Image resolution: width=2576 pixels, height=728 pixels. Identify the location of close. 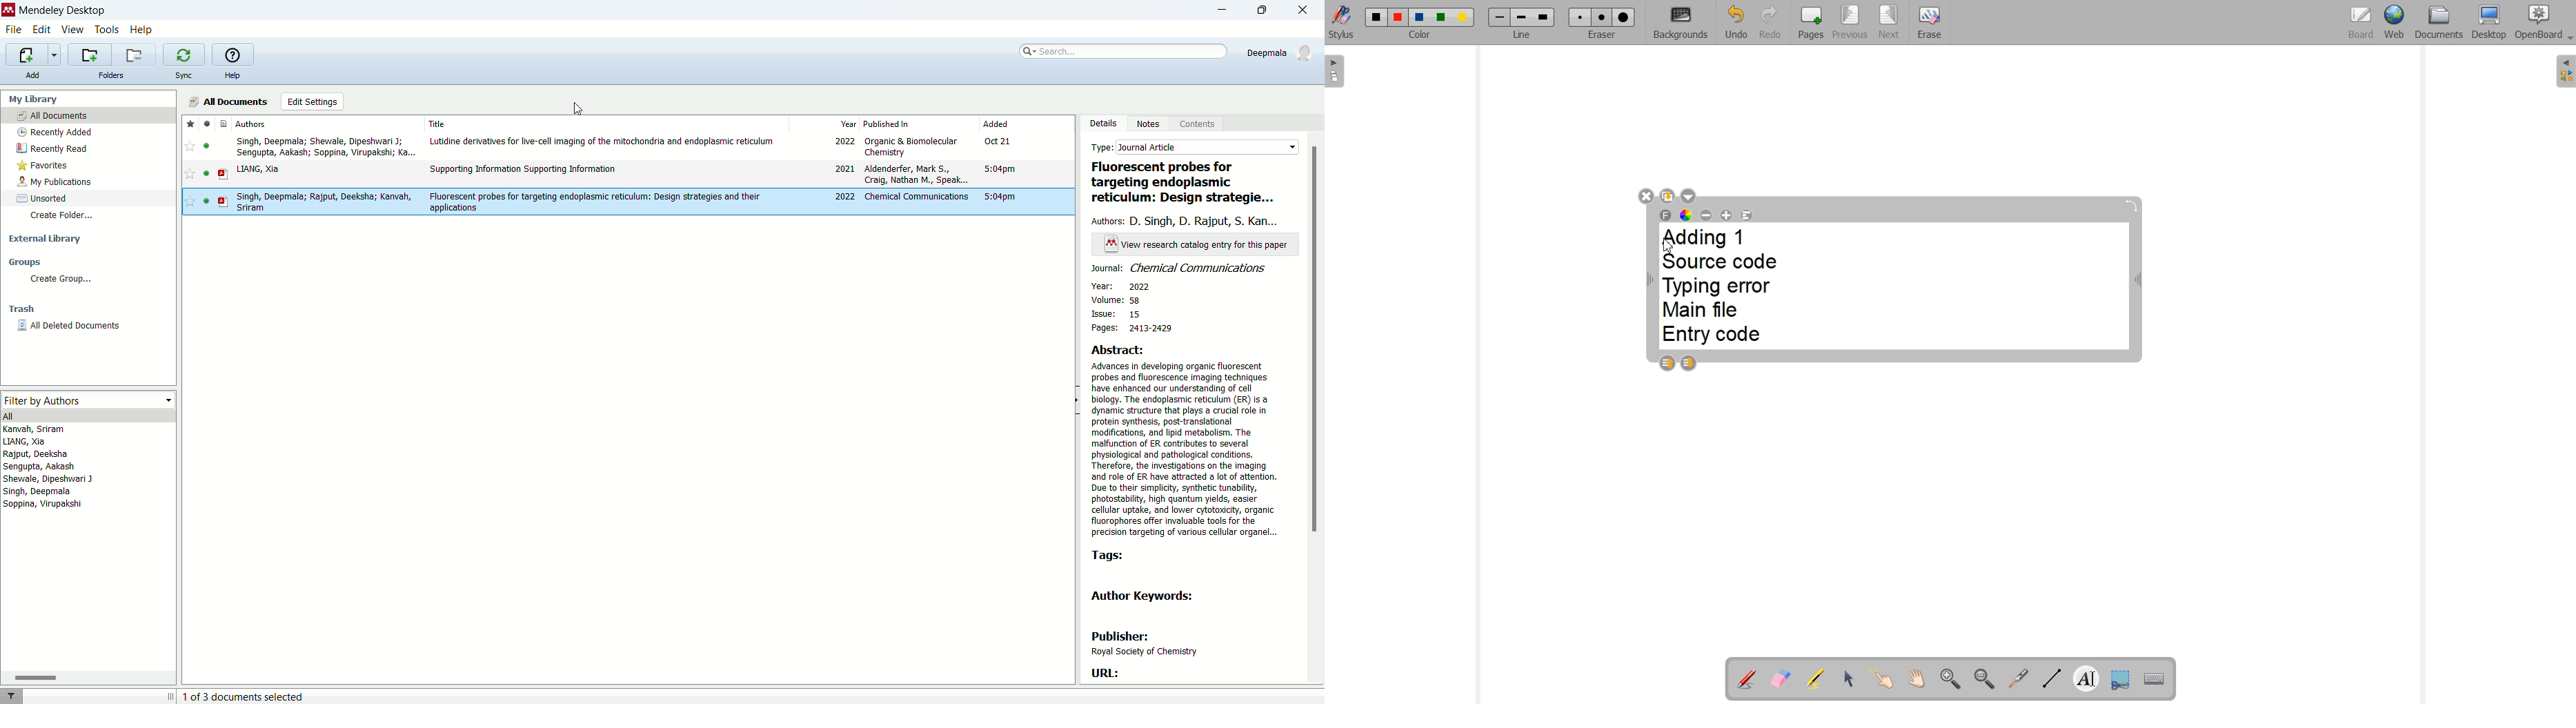
(1302, 10).